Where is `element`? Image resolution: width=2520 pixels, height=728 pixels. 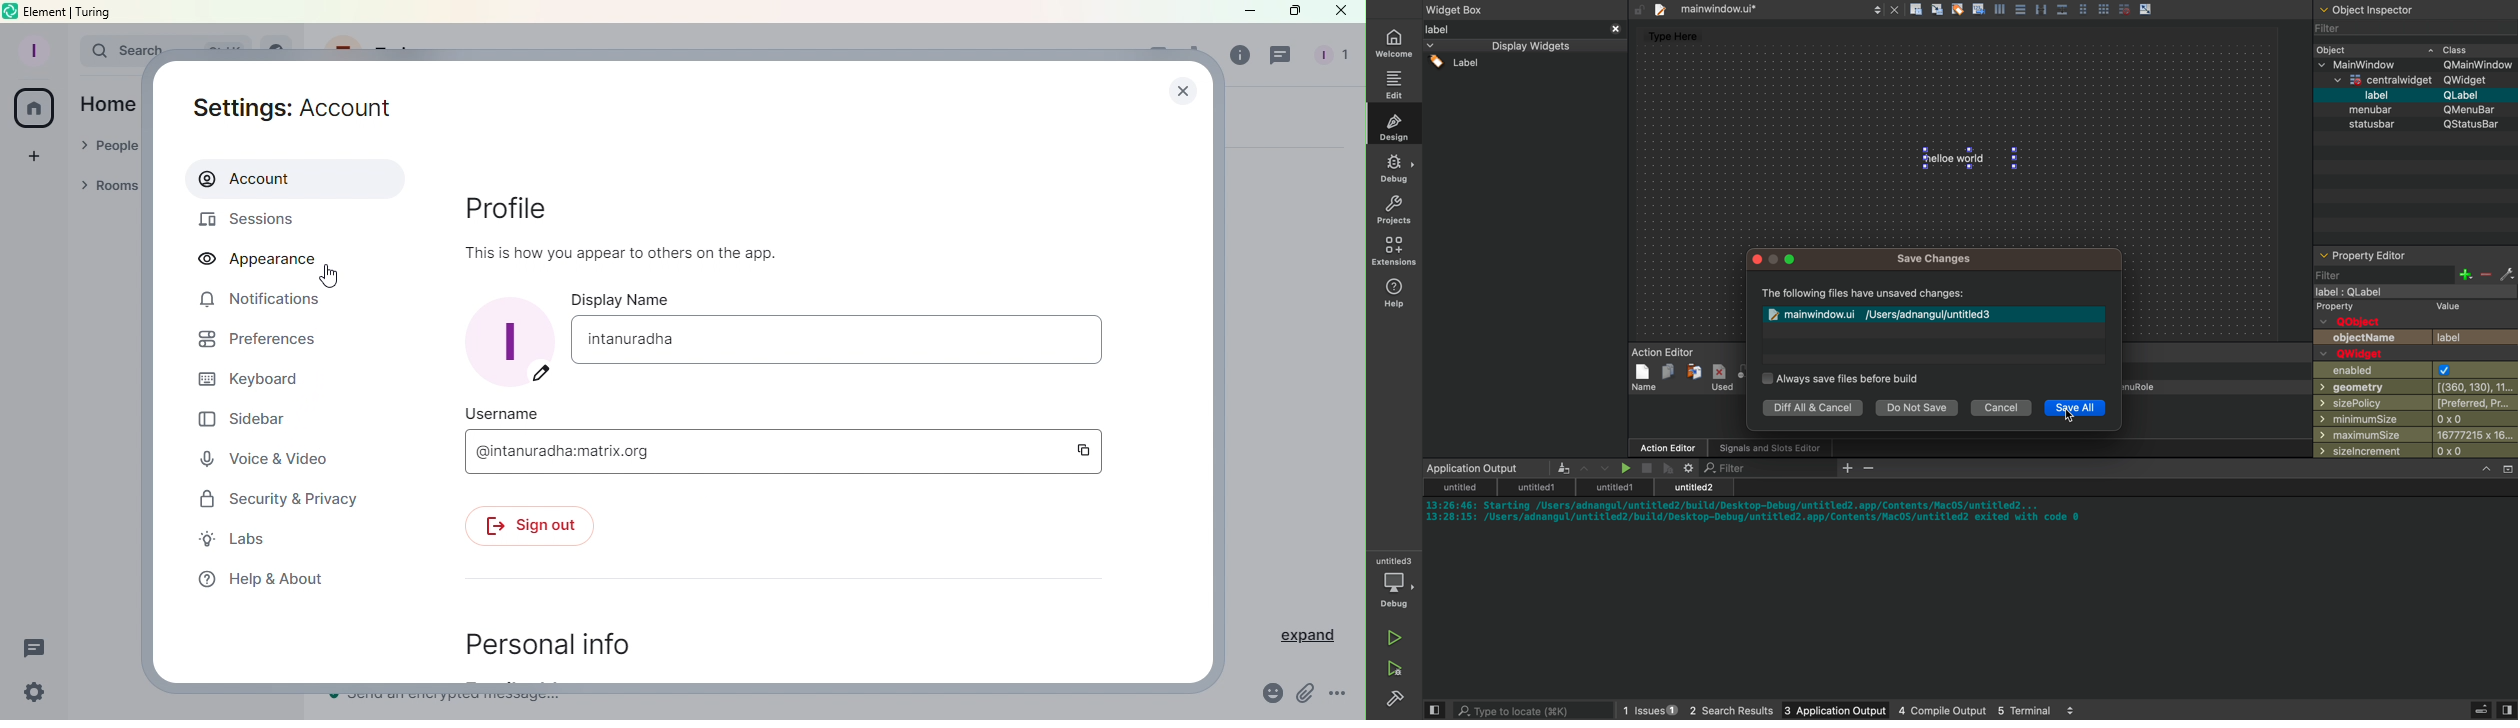 element is located at coordinates (47, 12).